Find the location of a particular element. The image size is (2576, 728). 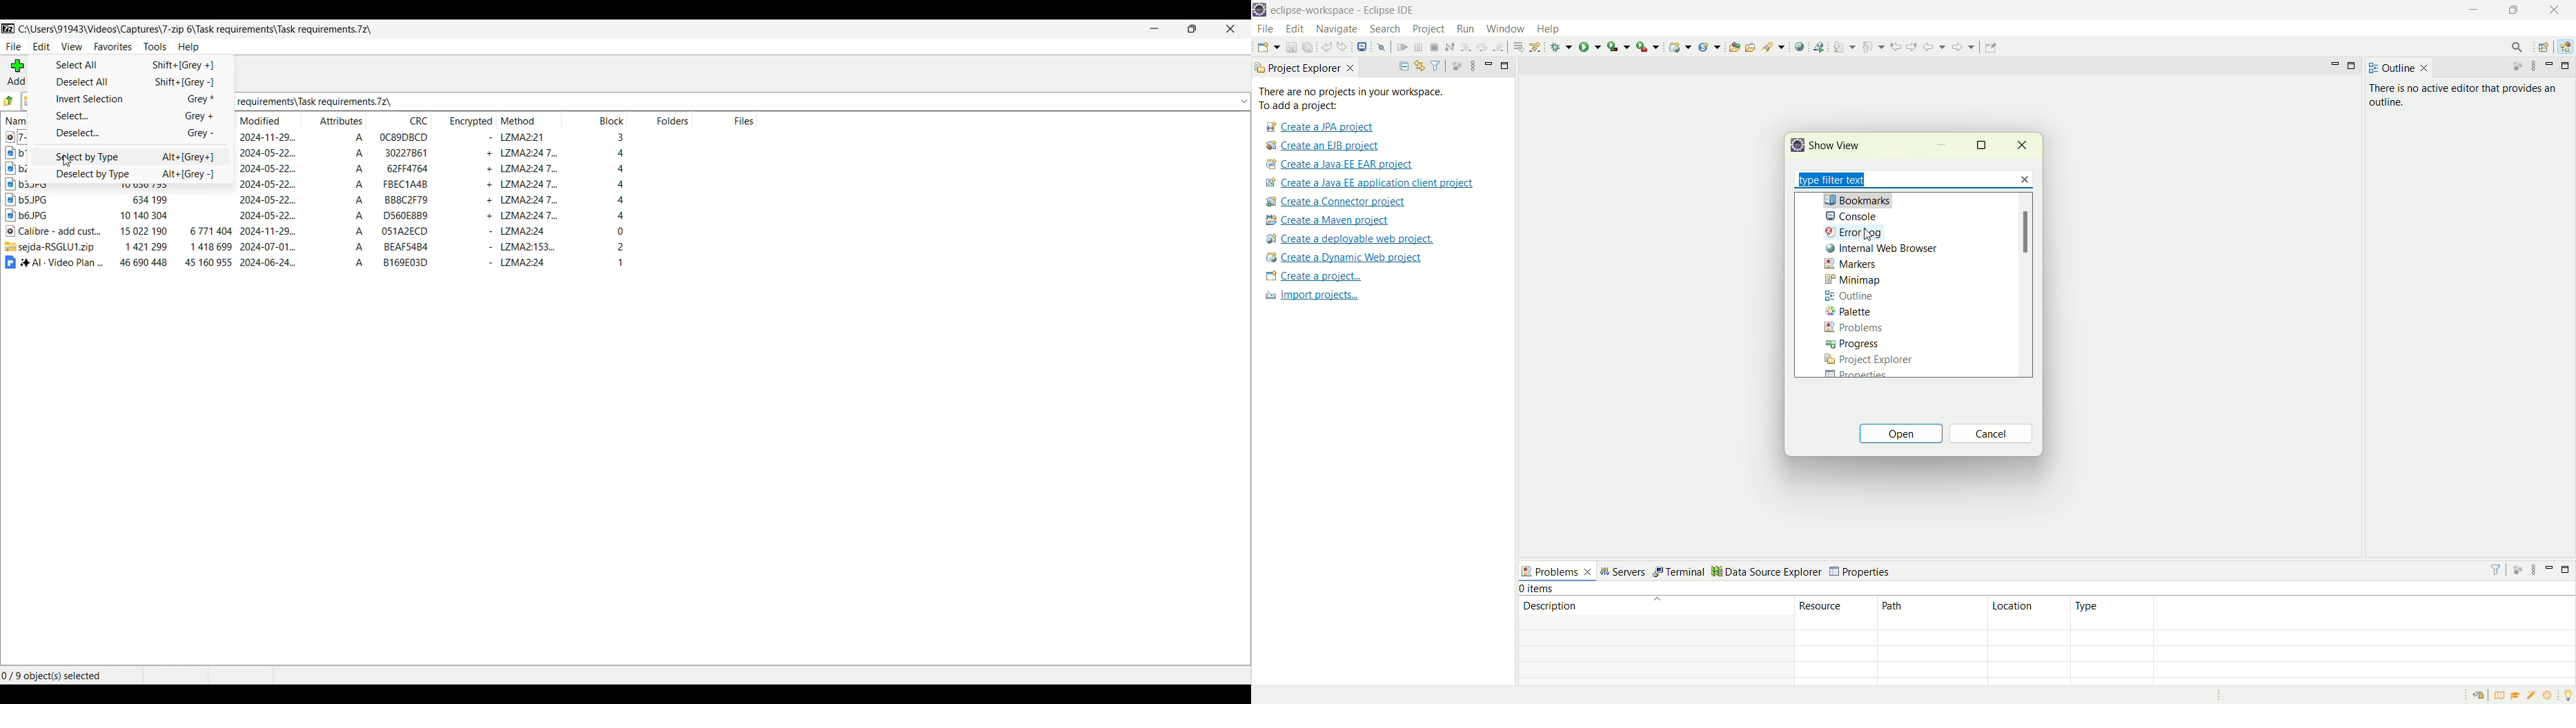

CRC column is located at coordinates (400, 119).